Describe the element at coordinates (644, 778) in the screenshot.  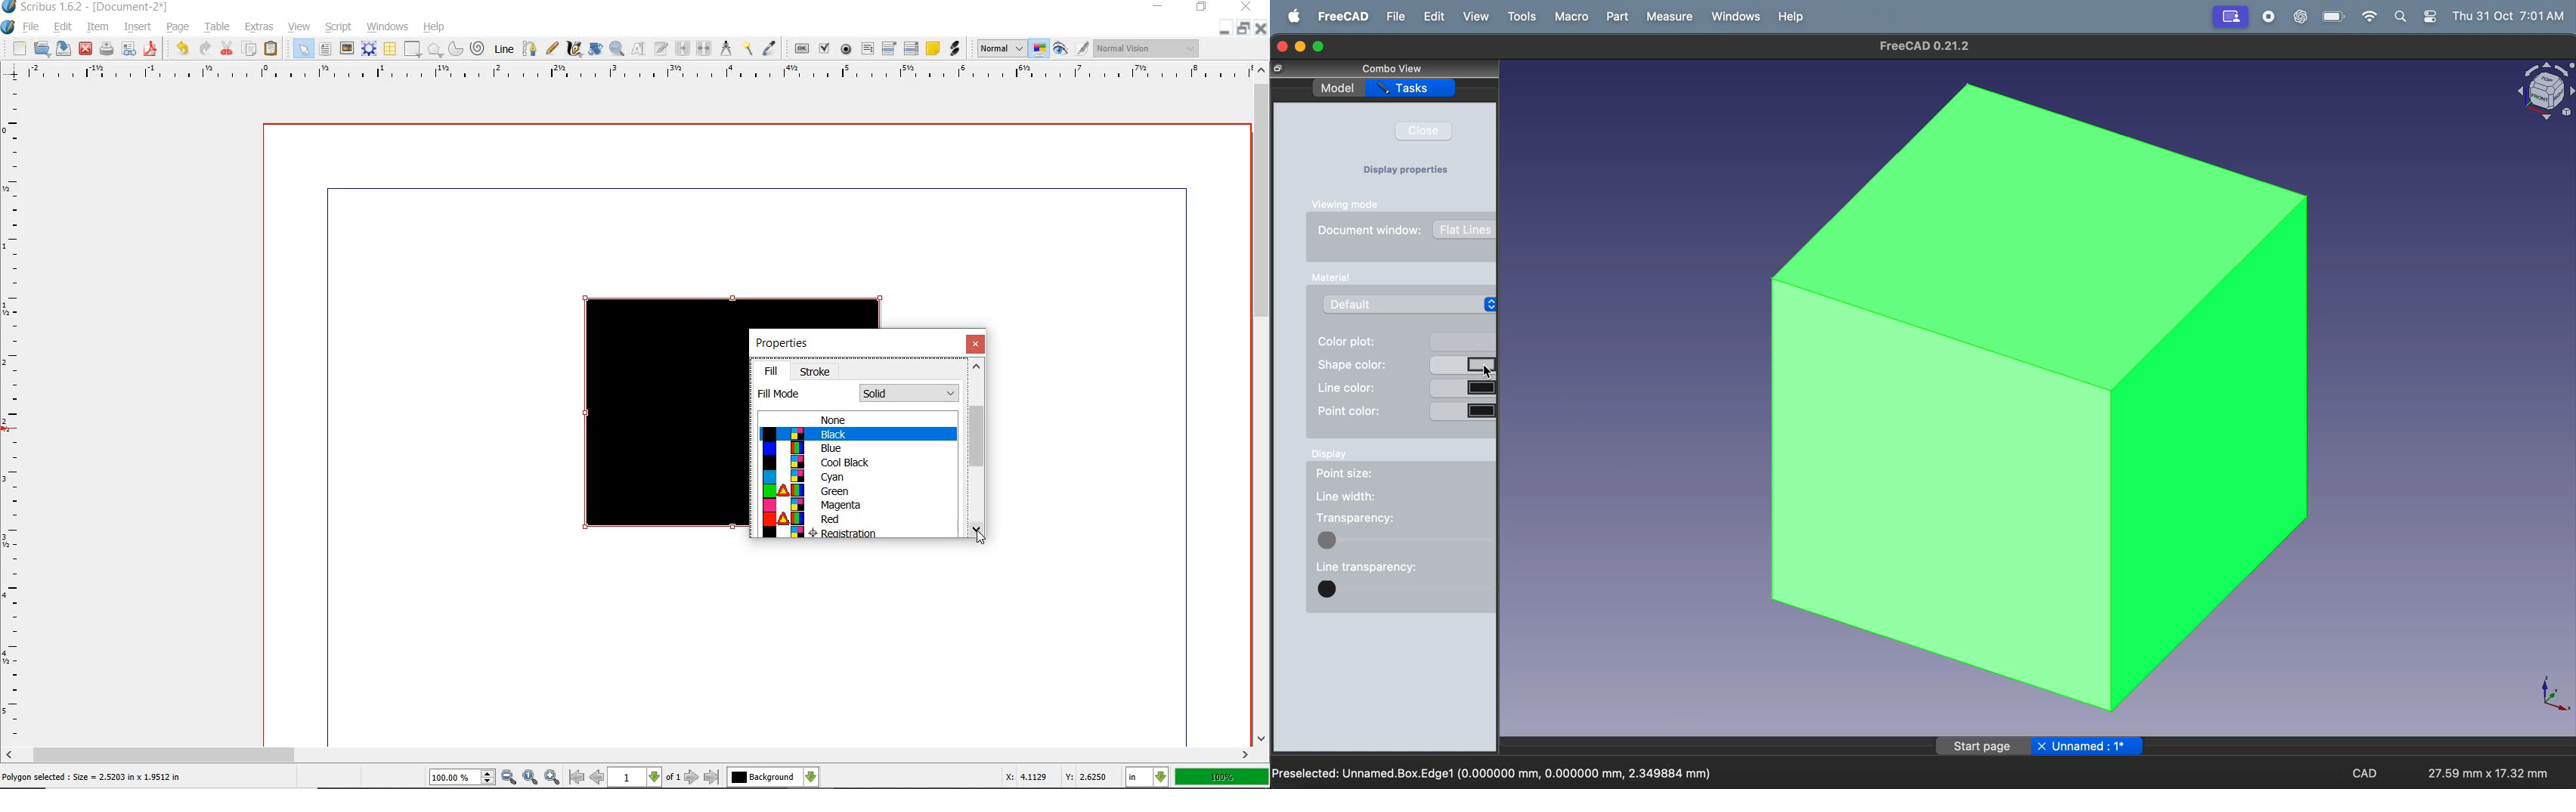
I see `select current page` at that location.